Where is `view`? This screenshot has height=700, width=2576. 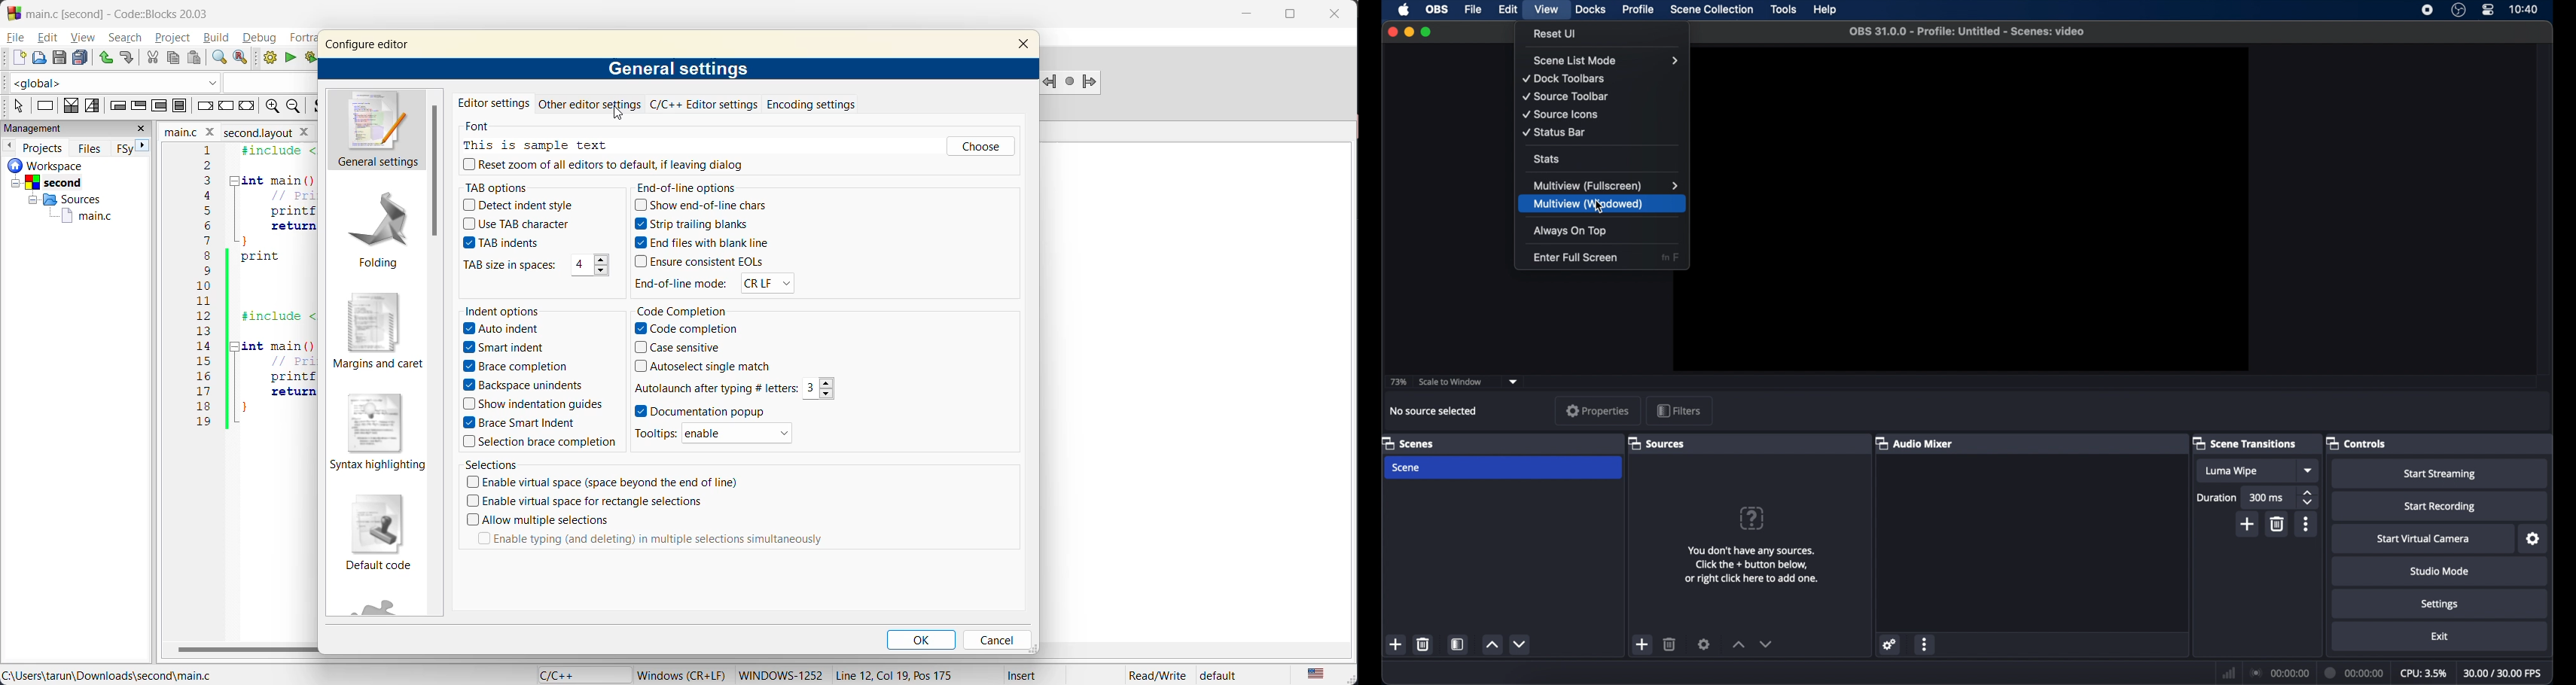 view is located at coordinates (84, 37).